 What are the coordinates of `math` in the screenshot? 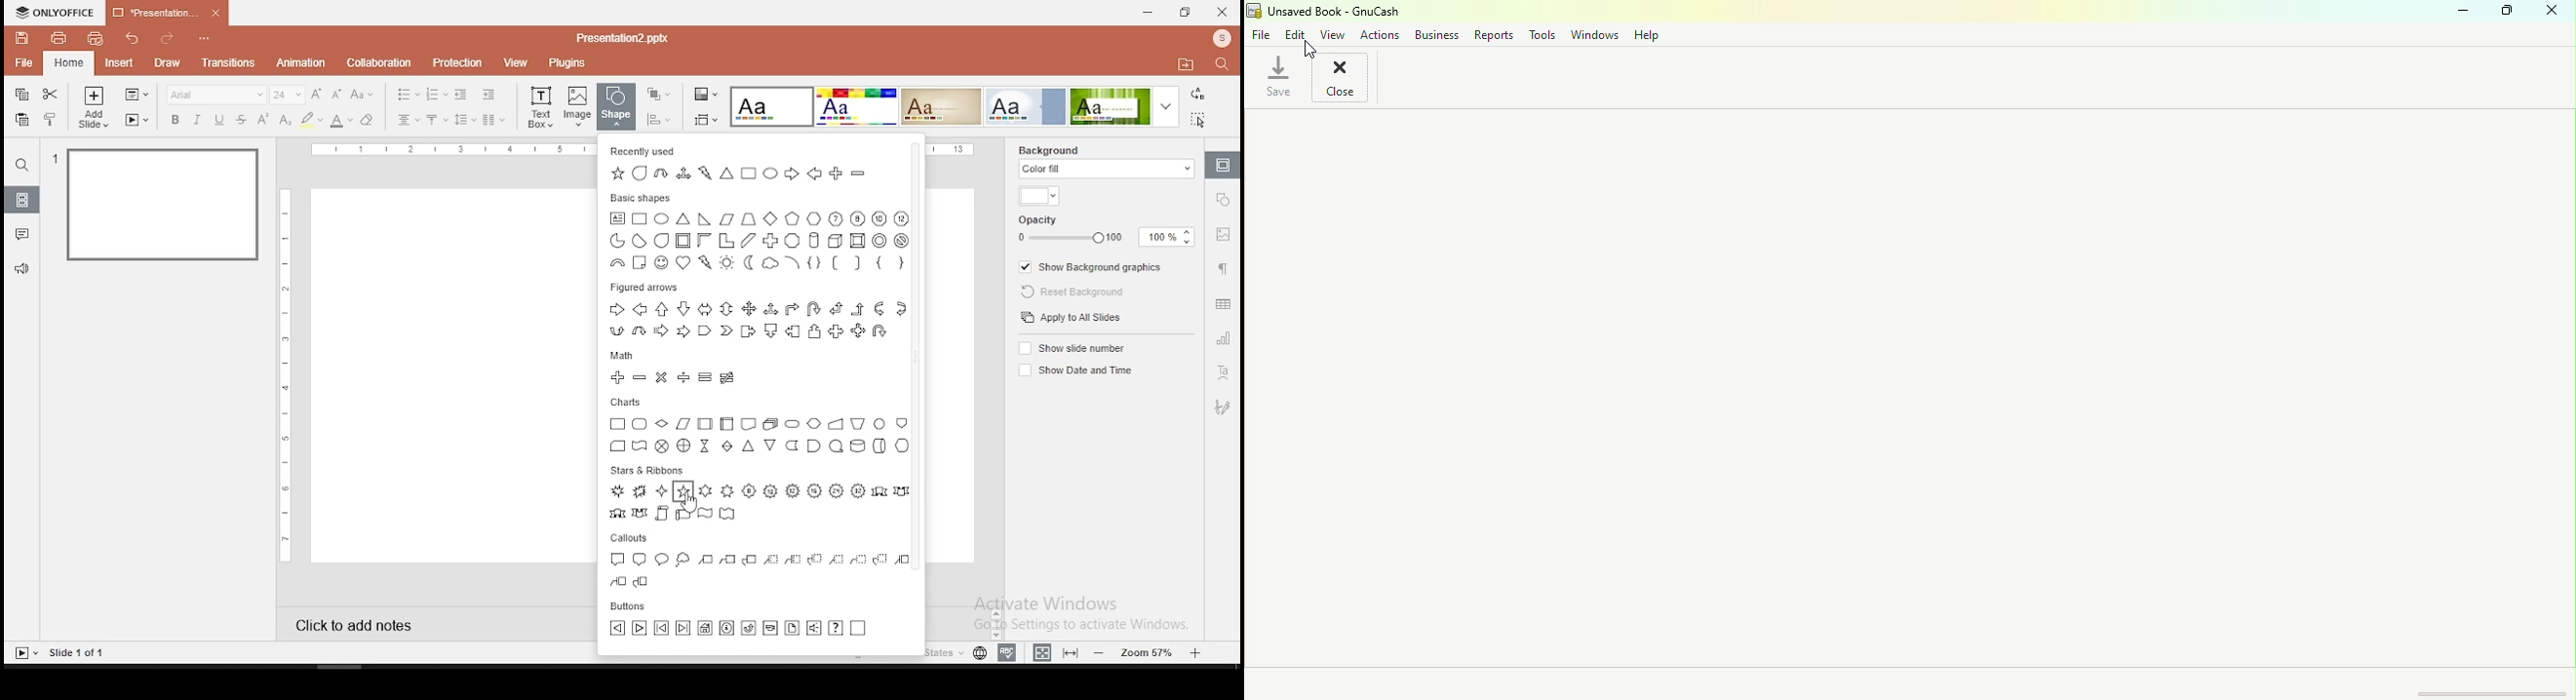 It's located at (626, 354).